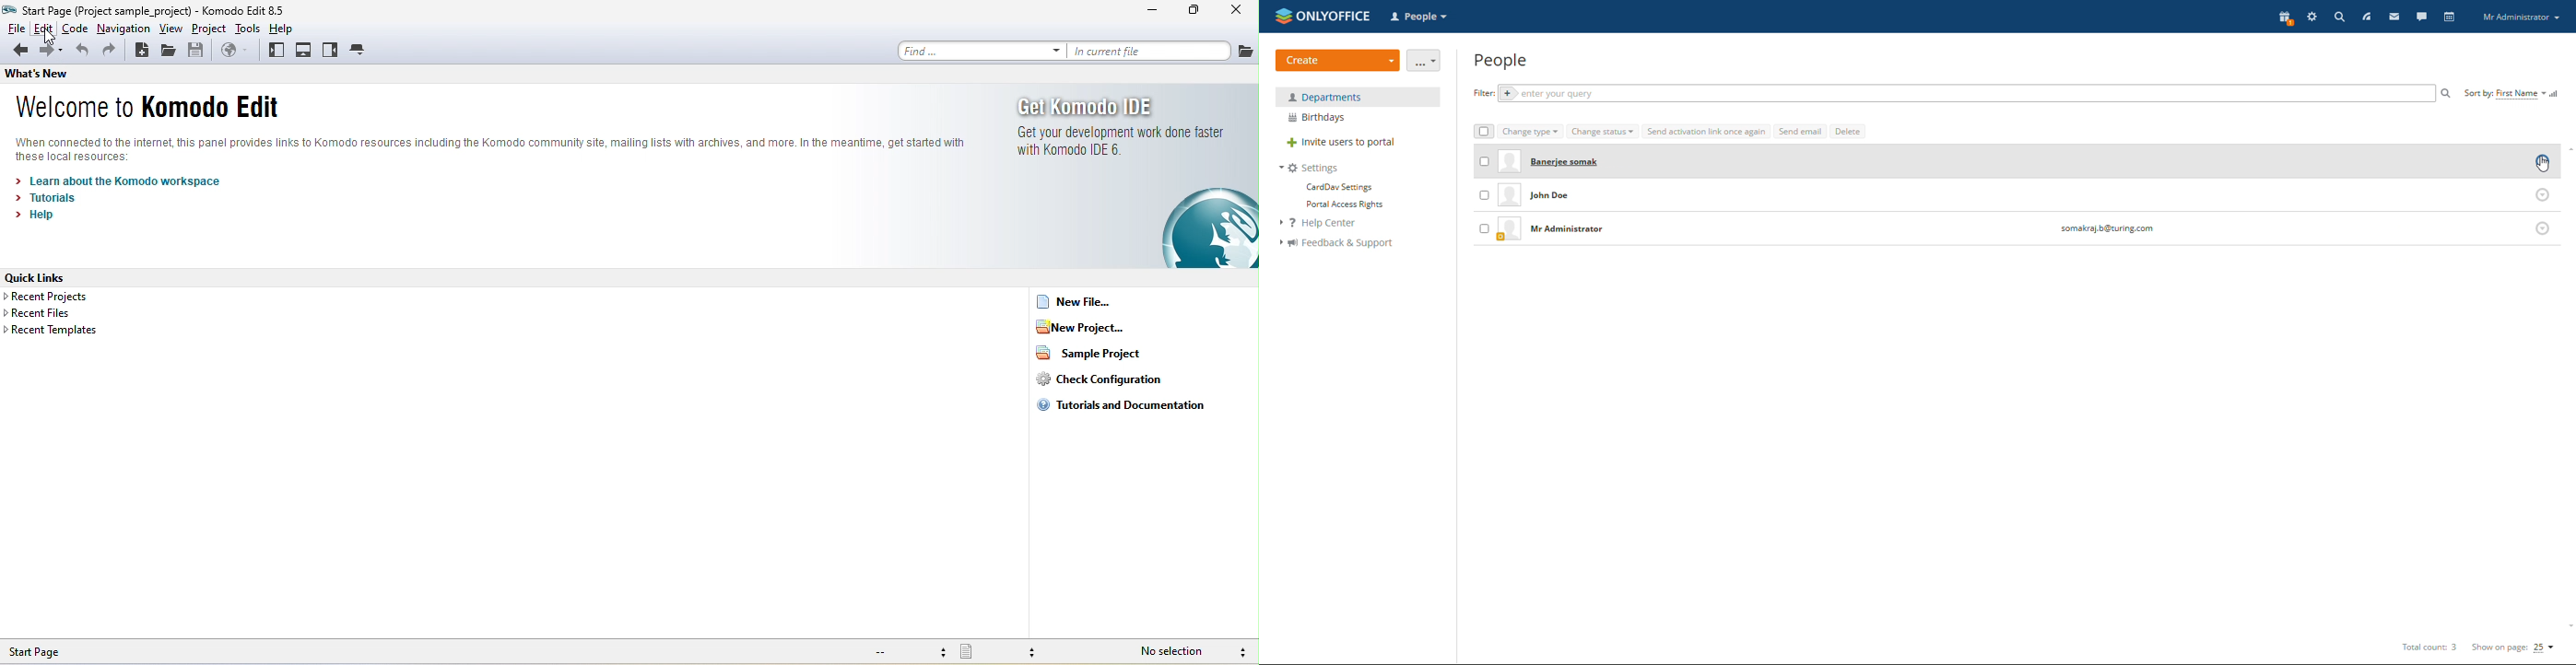 This screenshot has width=2576, height=672. Describe the element at coordinates (1133, 180) in the screenshot. I see `get komodo ide` at that location.